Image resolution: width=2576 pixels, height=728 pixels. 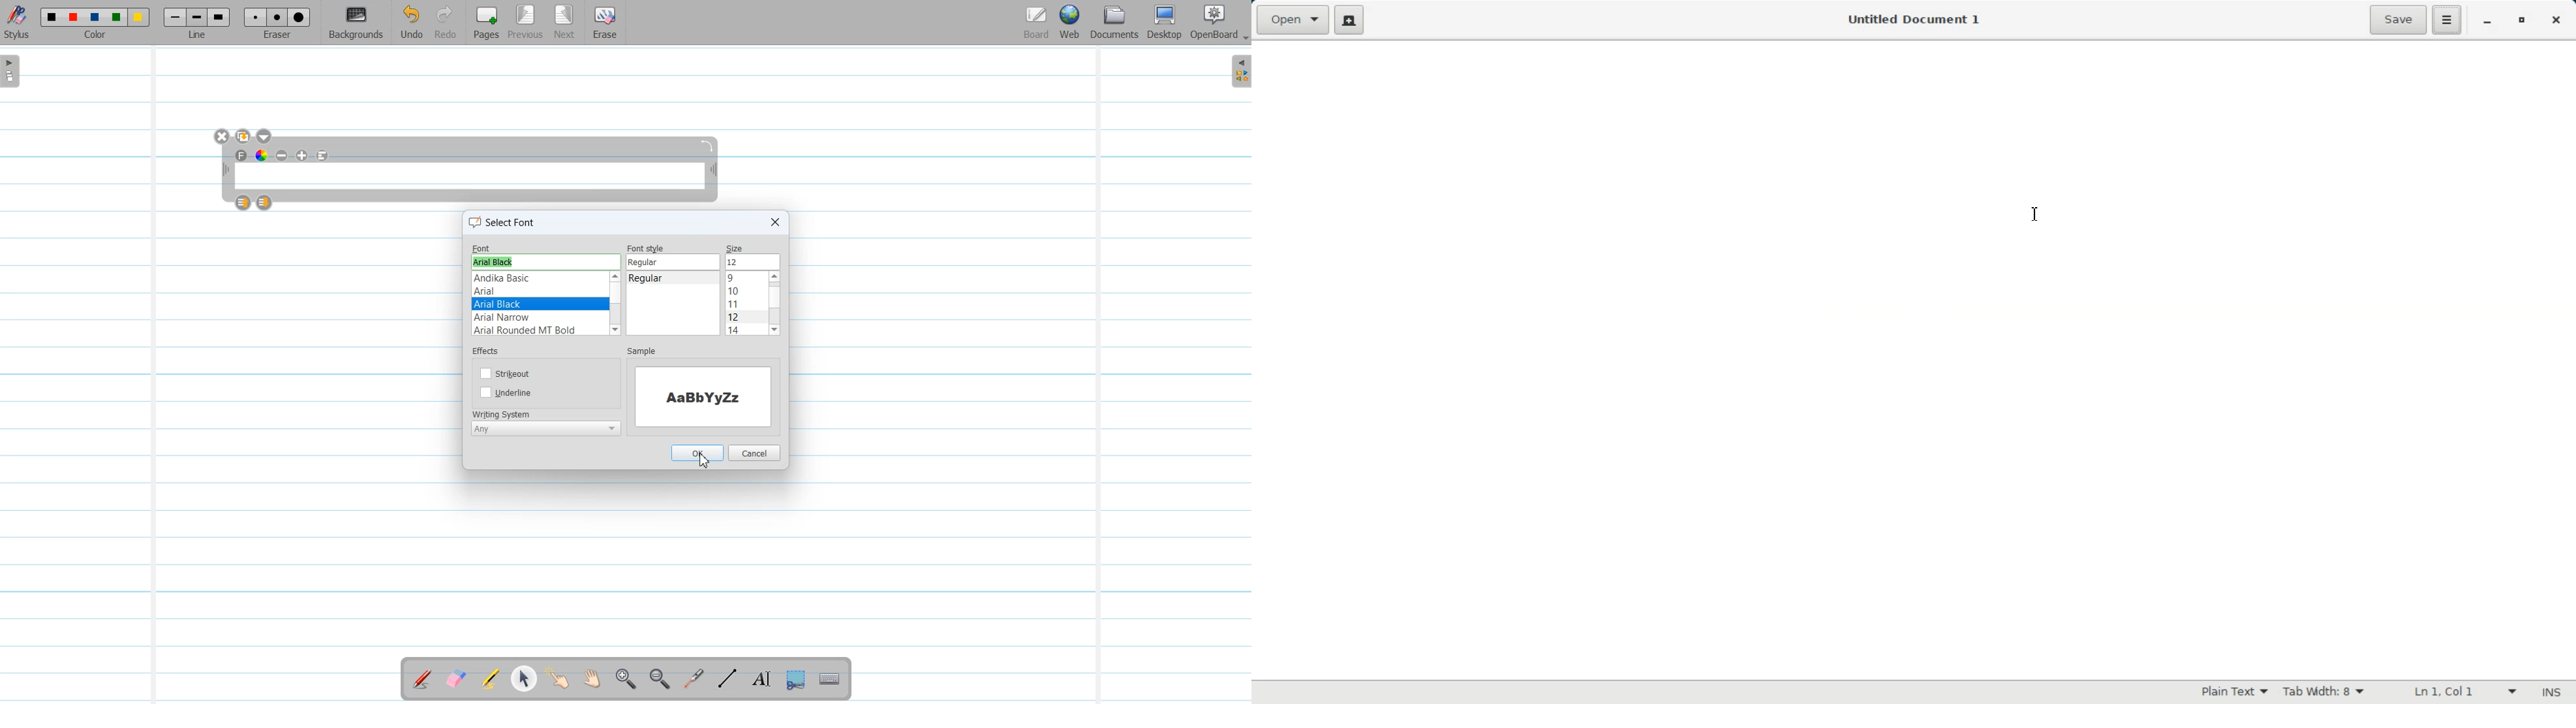 What do you see at coordinates (2556, 19) in the screenshot?
I see `Close` at bounding box center [2556, 19].